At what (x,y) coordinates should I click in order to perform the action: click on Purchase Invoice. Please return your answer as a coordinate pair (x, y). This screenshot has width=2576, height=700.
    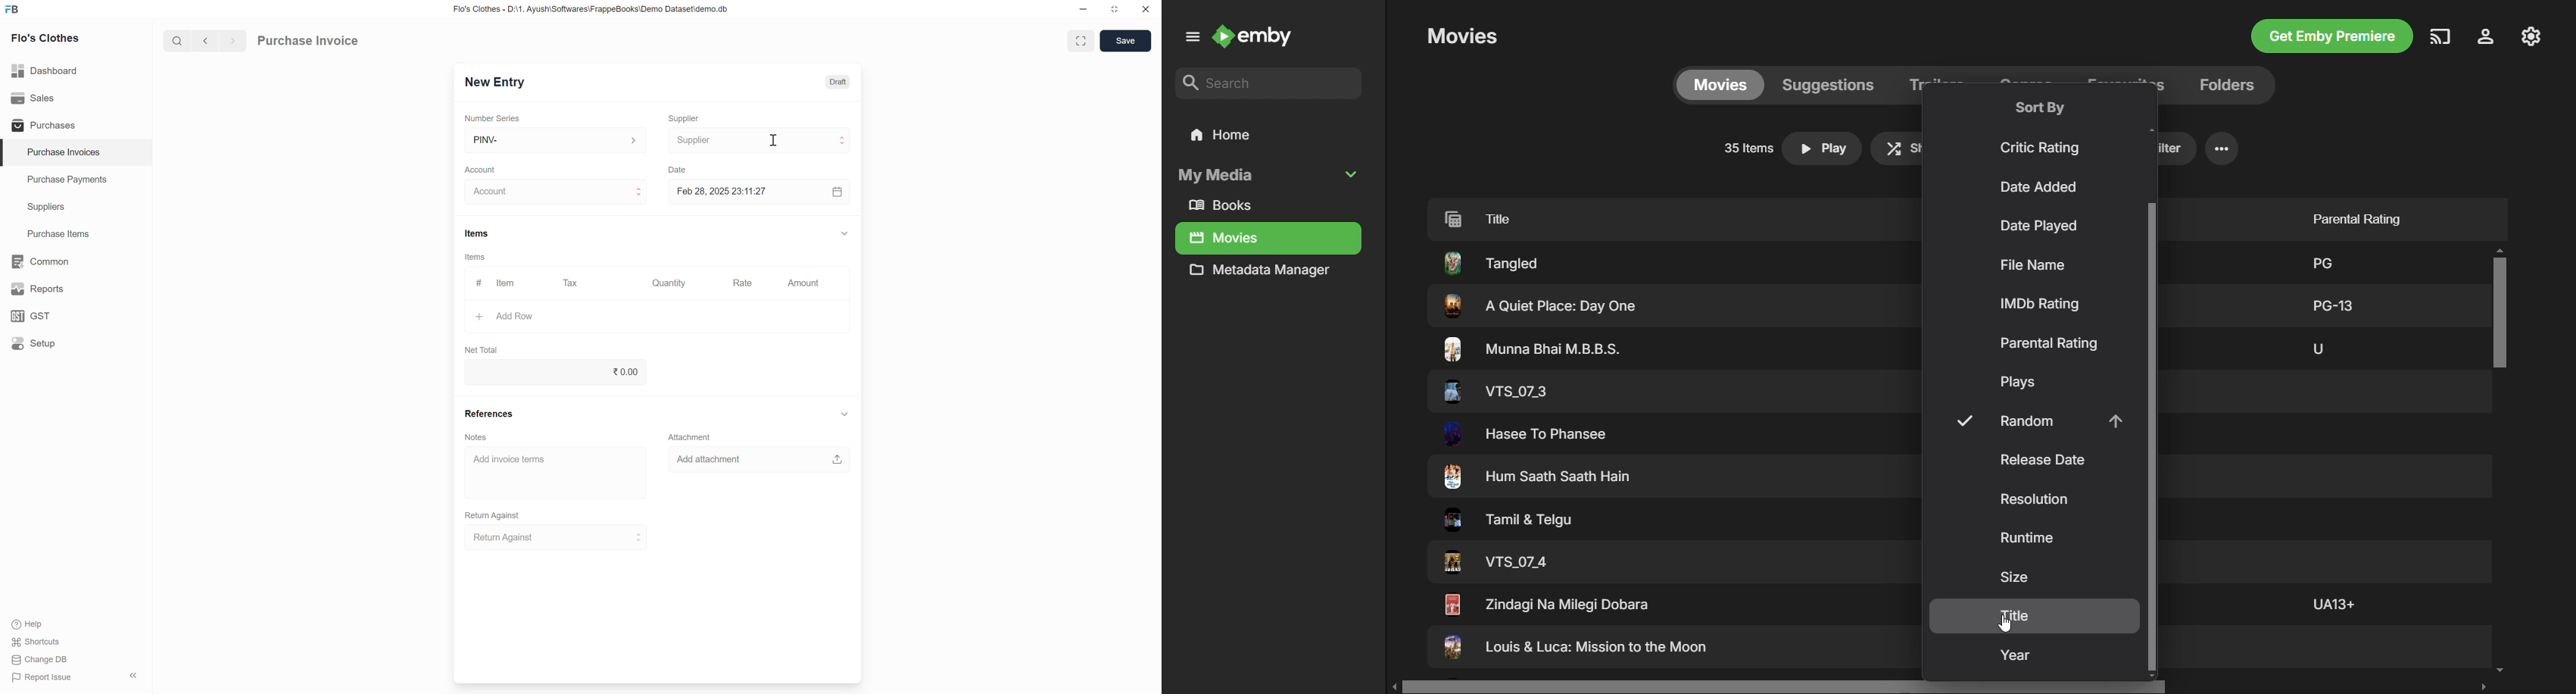
    Looking at the image, I should click on (307, 40).